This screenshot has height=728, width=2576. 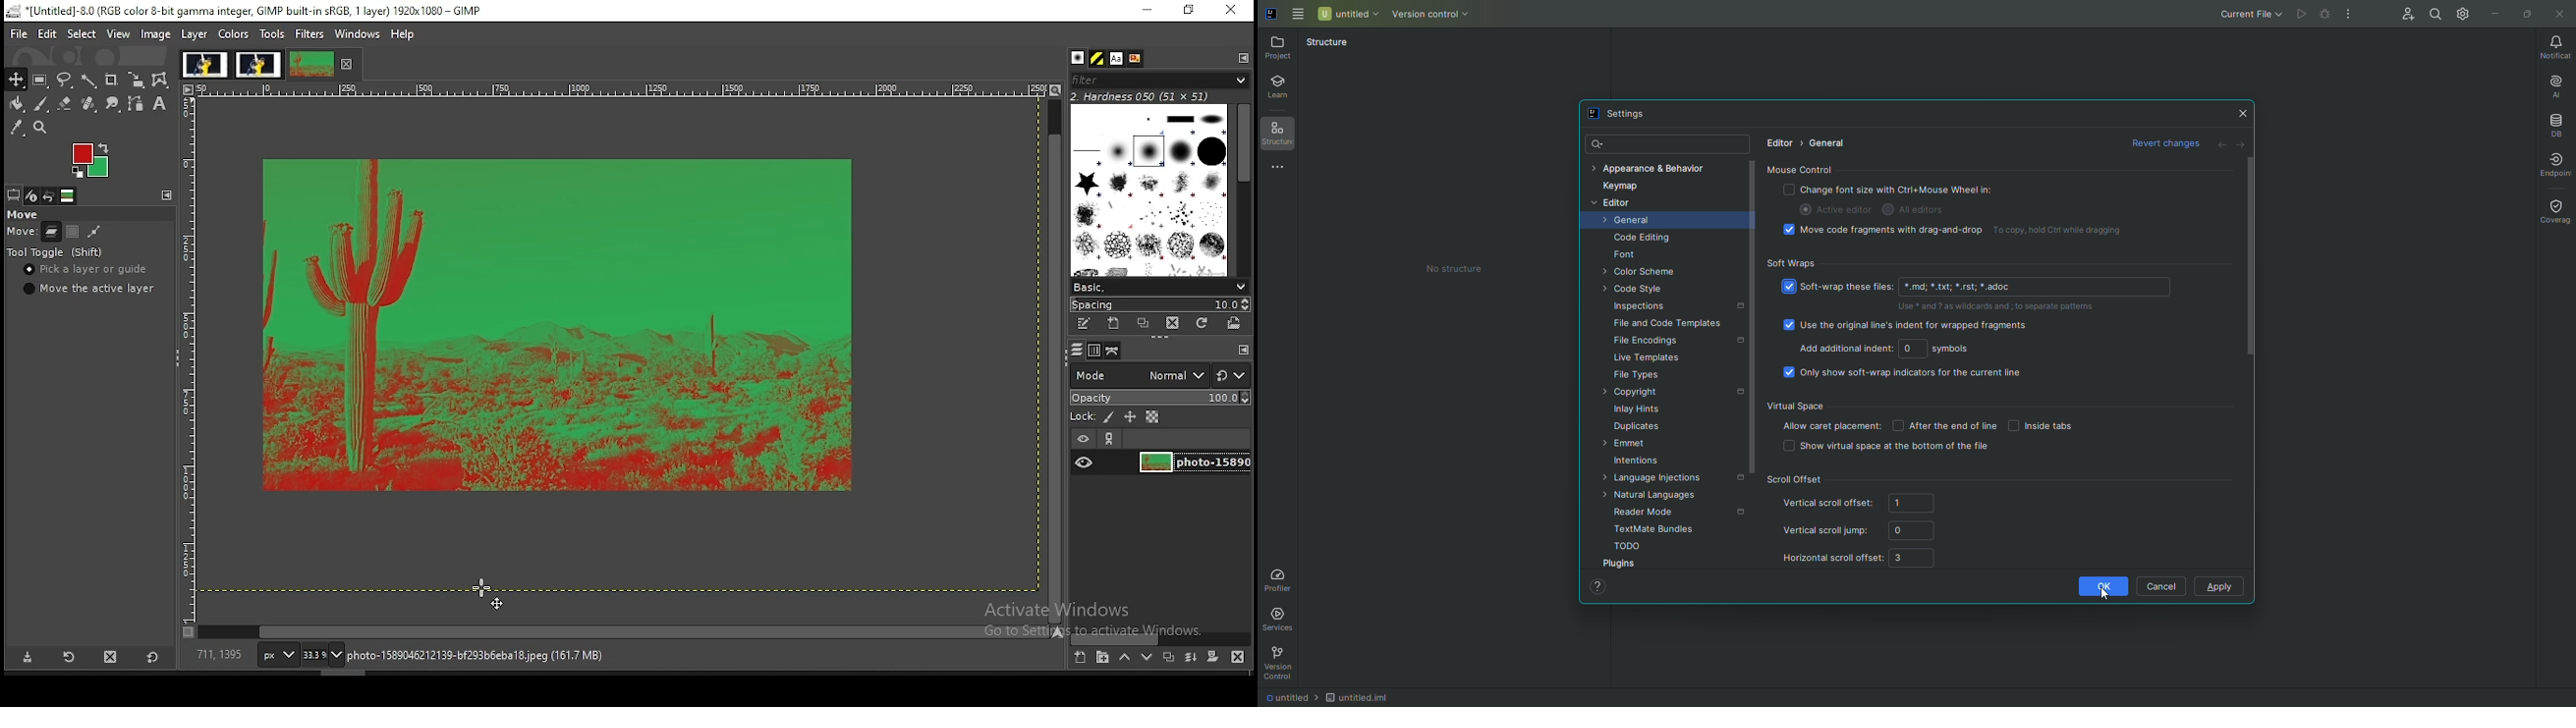 I want to click on edit, so click(x=49, y=33).